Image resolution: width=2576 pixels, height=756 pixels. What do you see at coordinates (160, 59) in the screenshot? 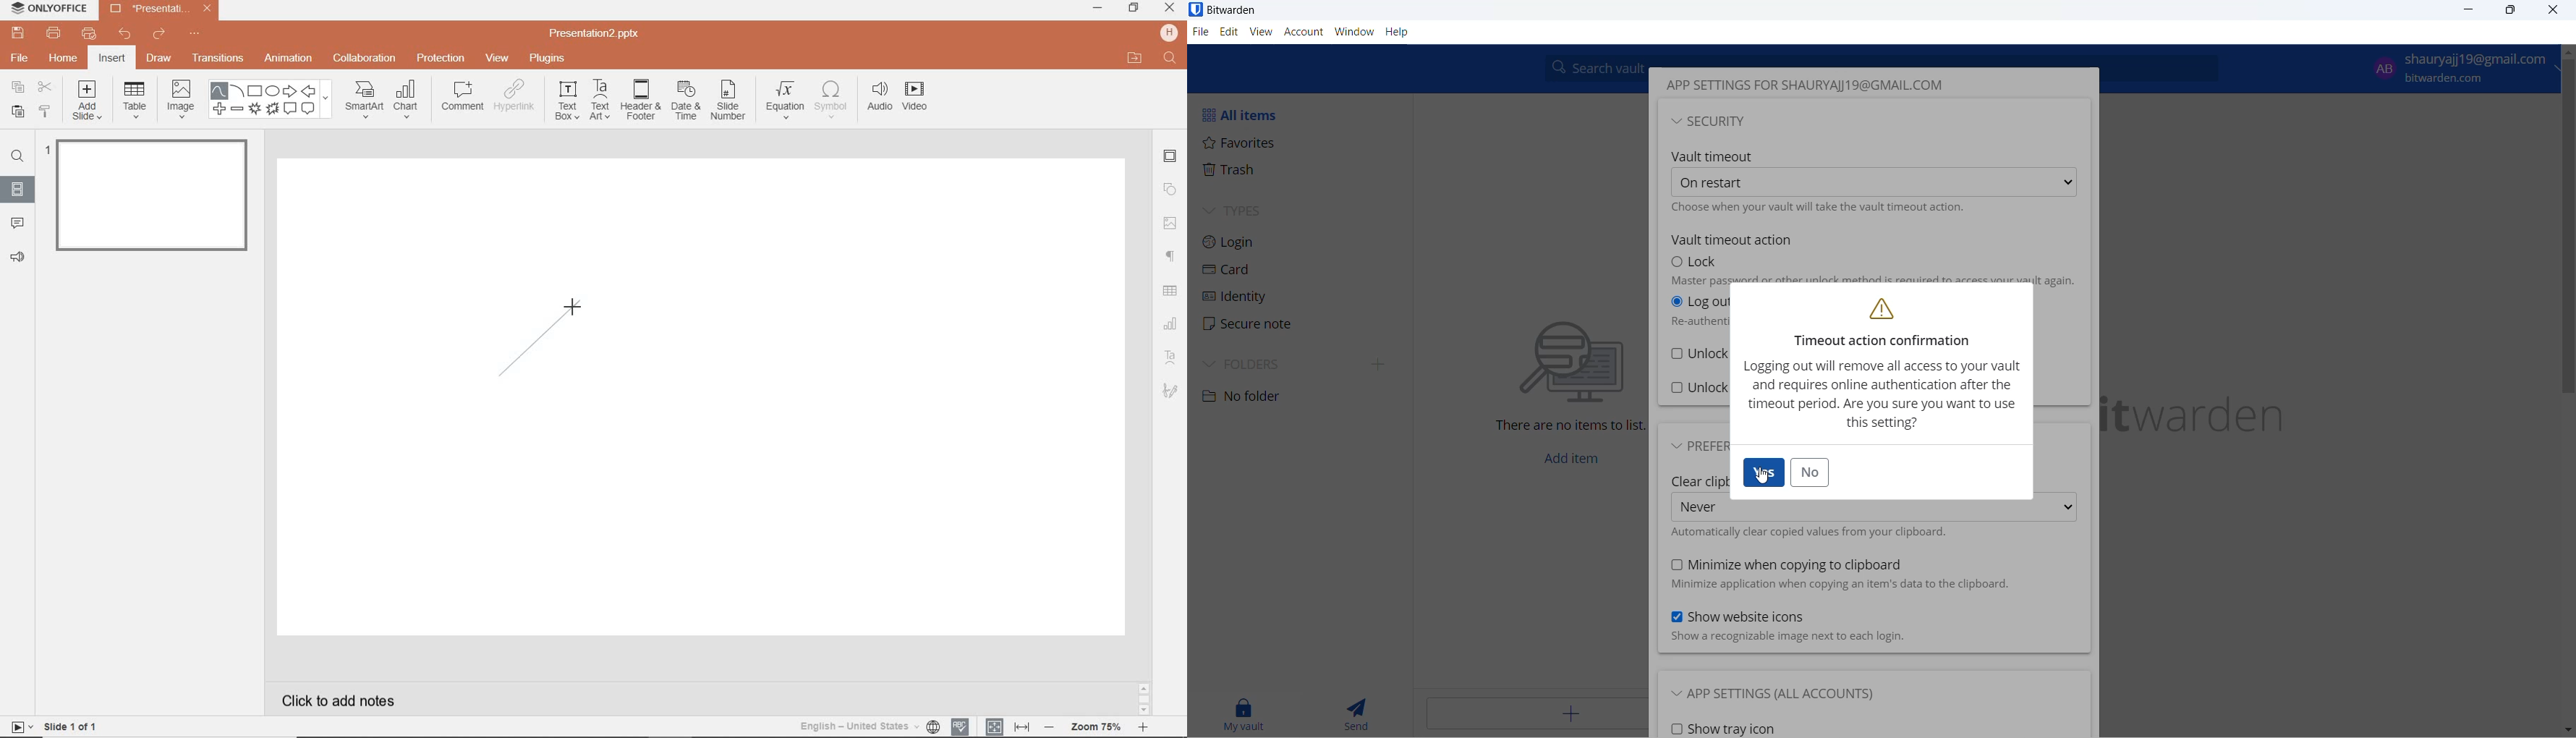
I see `DRAW` at bounding box center [160, 59].